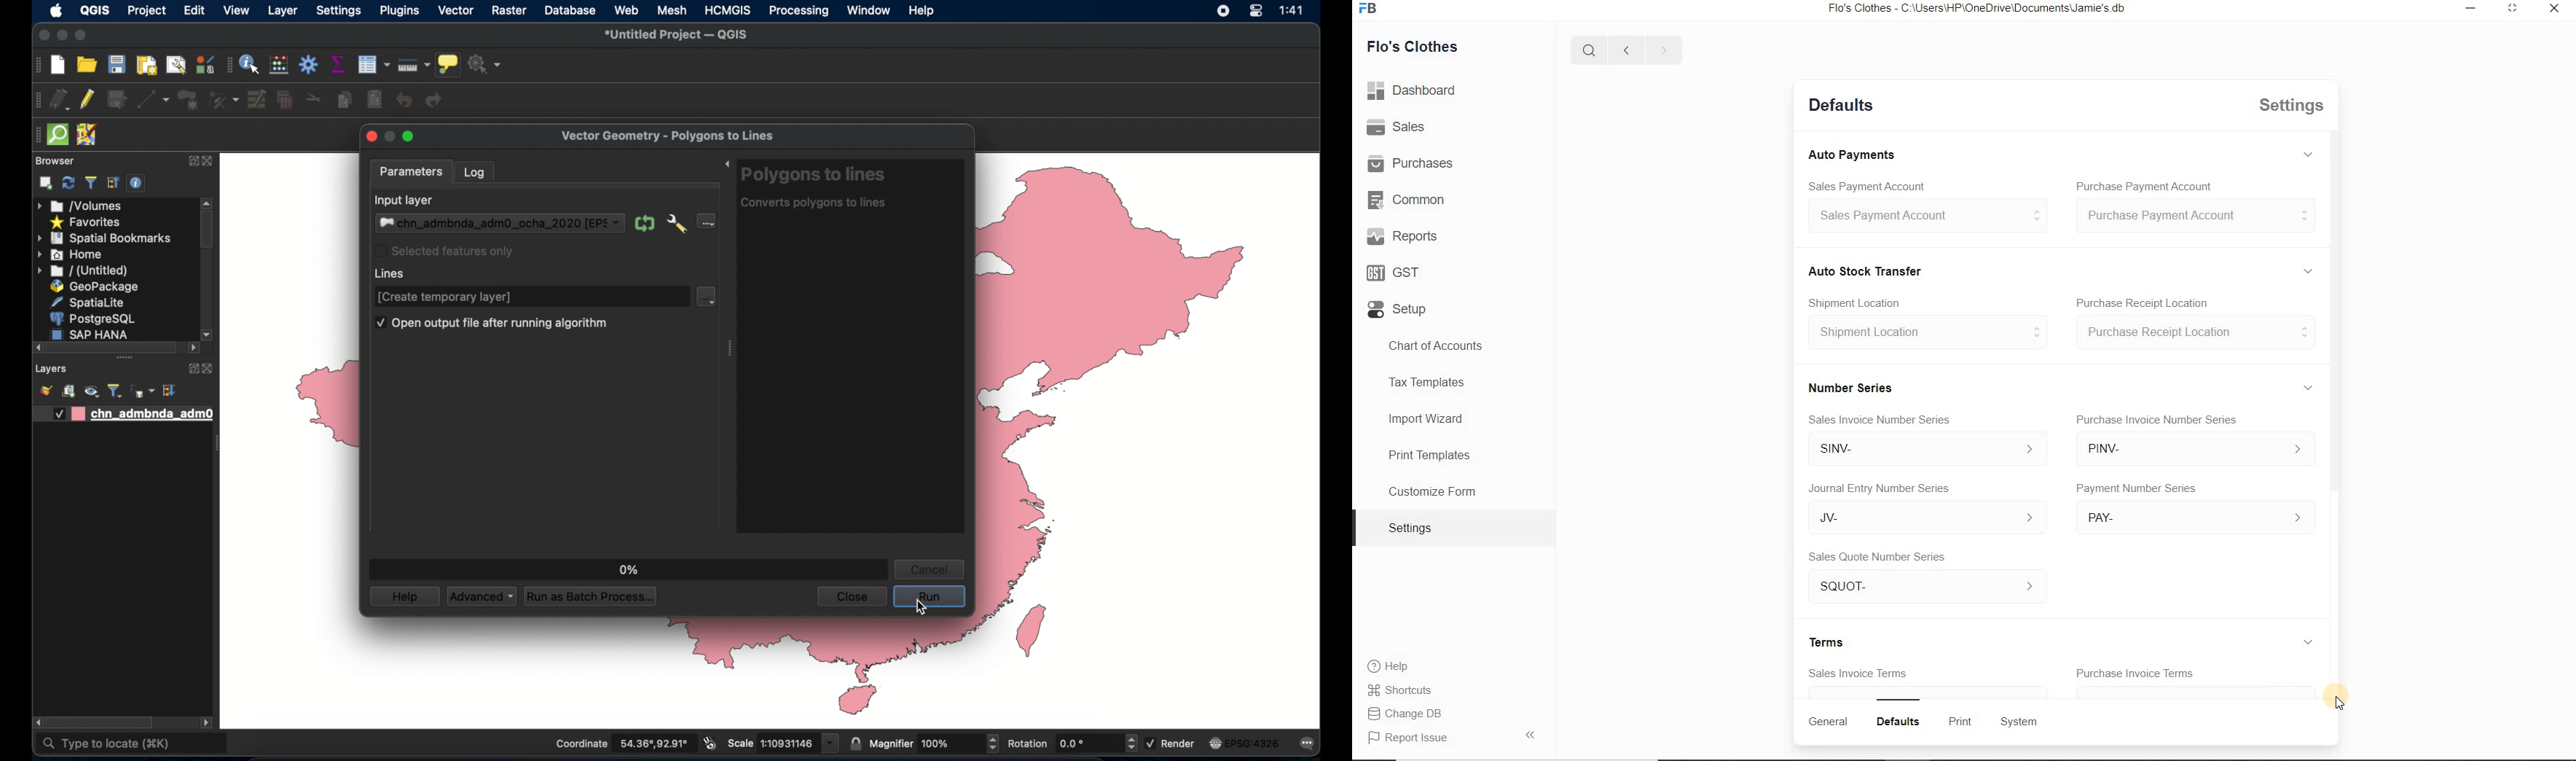 The height and width of the screenshot is (784, 2576). What do you see at coordinates (1850, 387) in the screenshot?
I see `Number Series` at bounding box center [1850, 387].